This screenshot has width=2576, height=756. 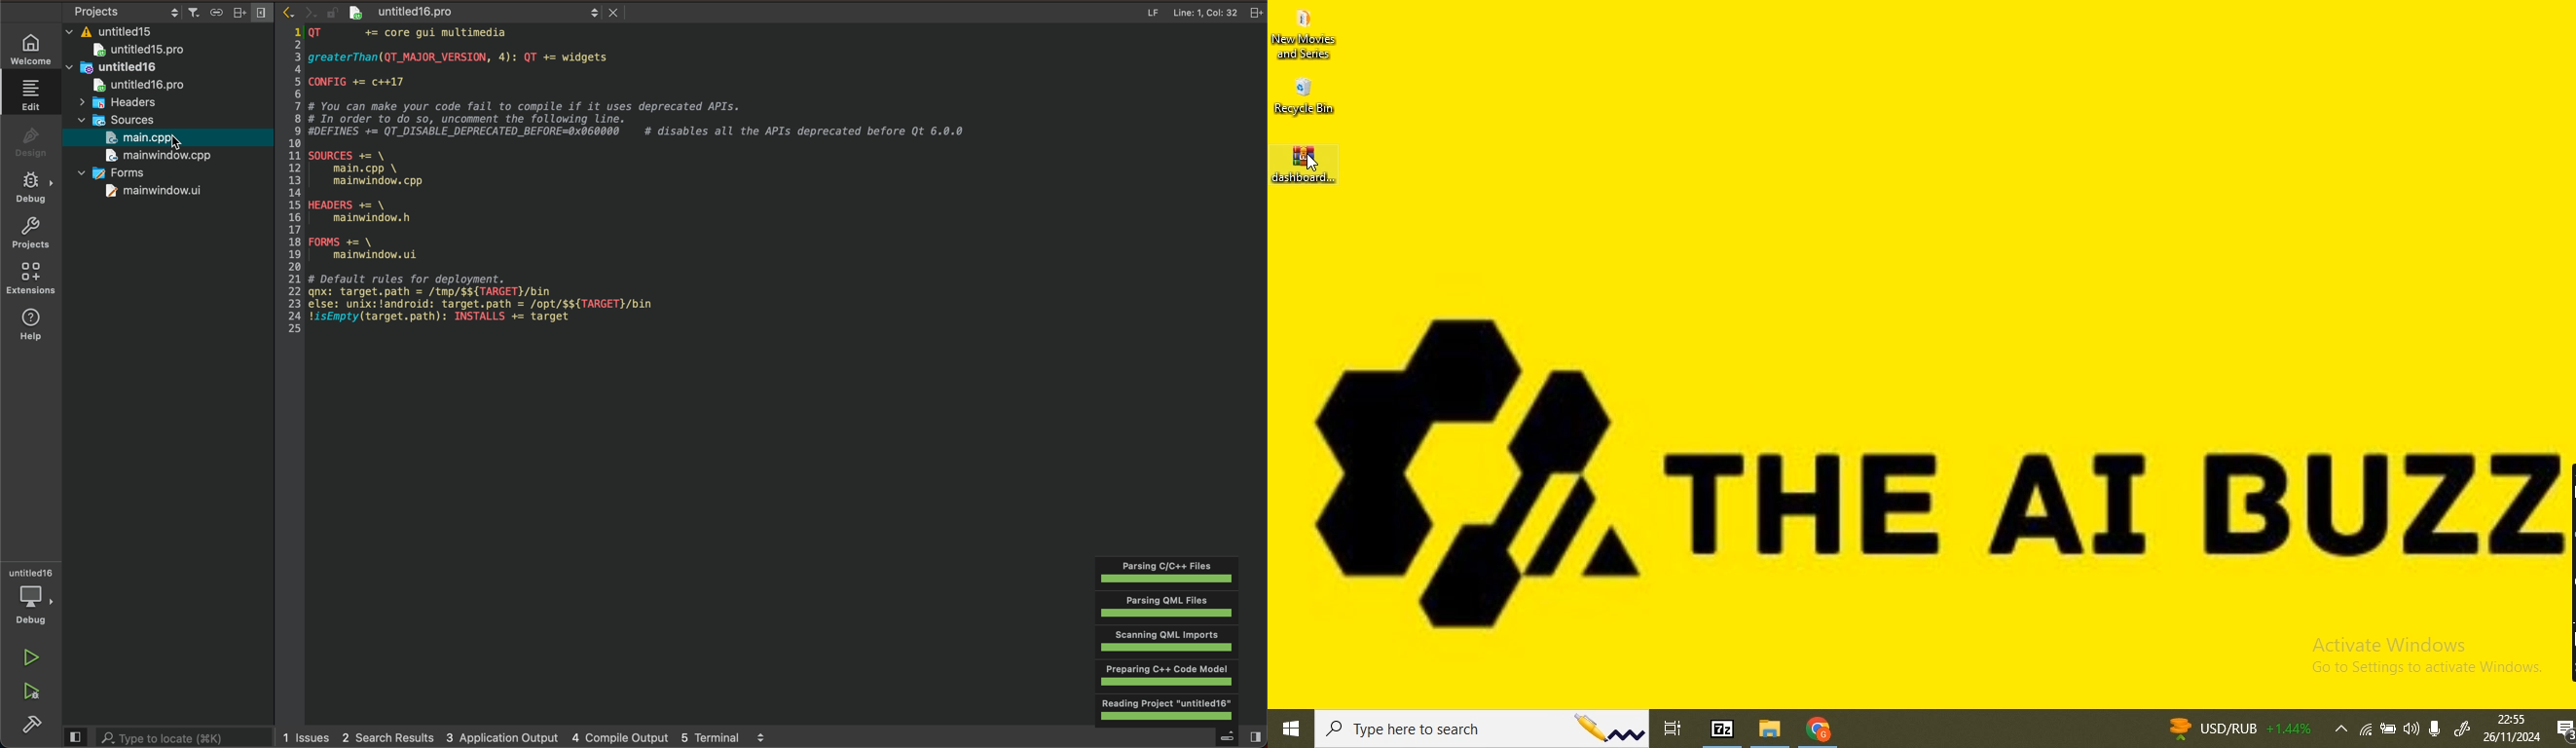 What do you see at coordinates (1235, 737) in the screenshot?
I see `open sidebar` at bounding box center [1235, 737].